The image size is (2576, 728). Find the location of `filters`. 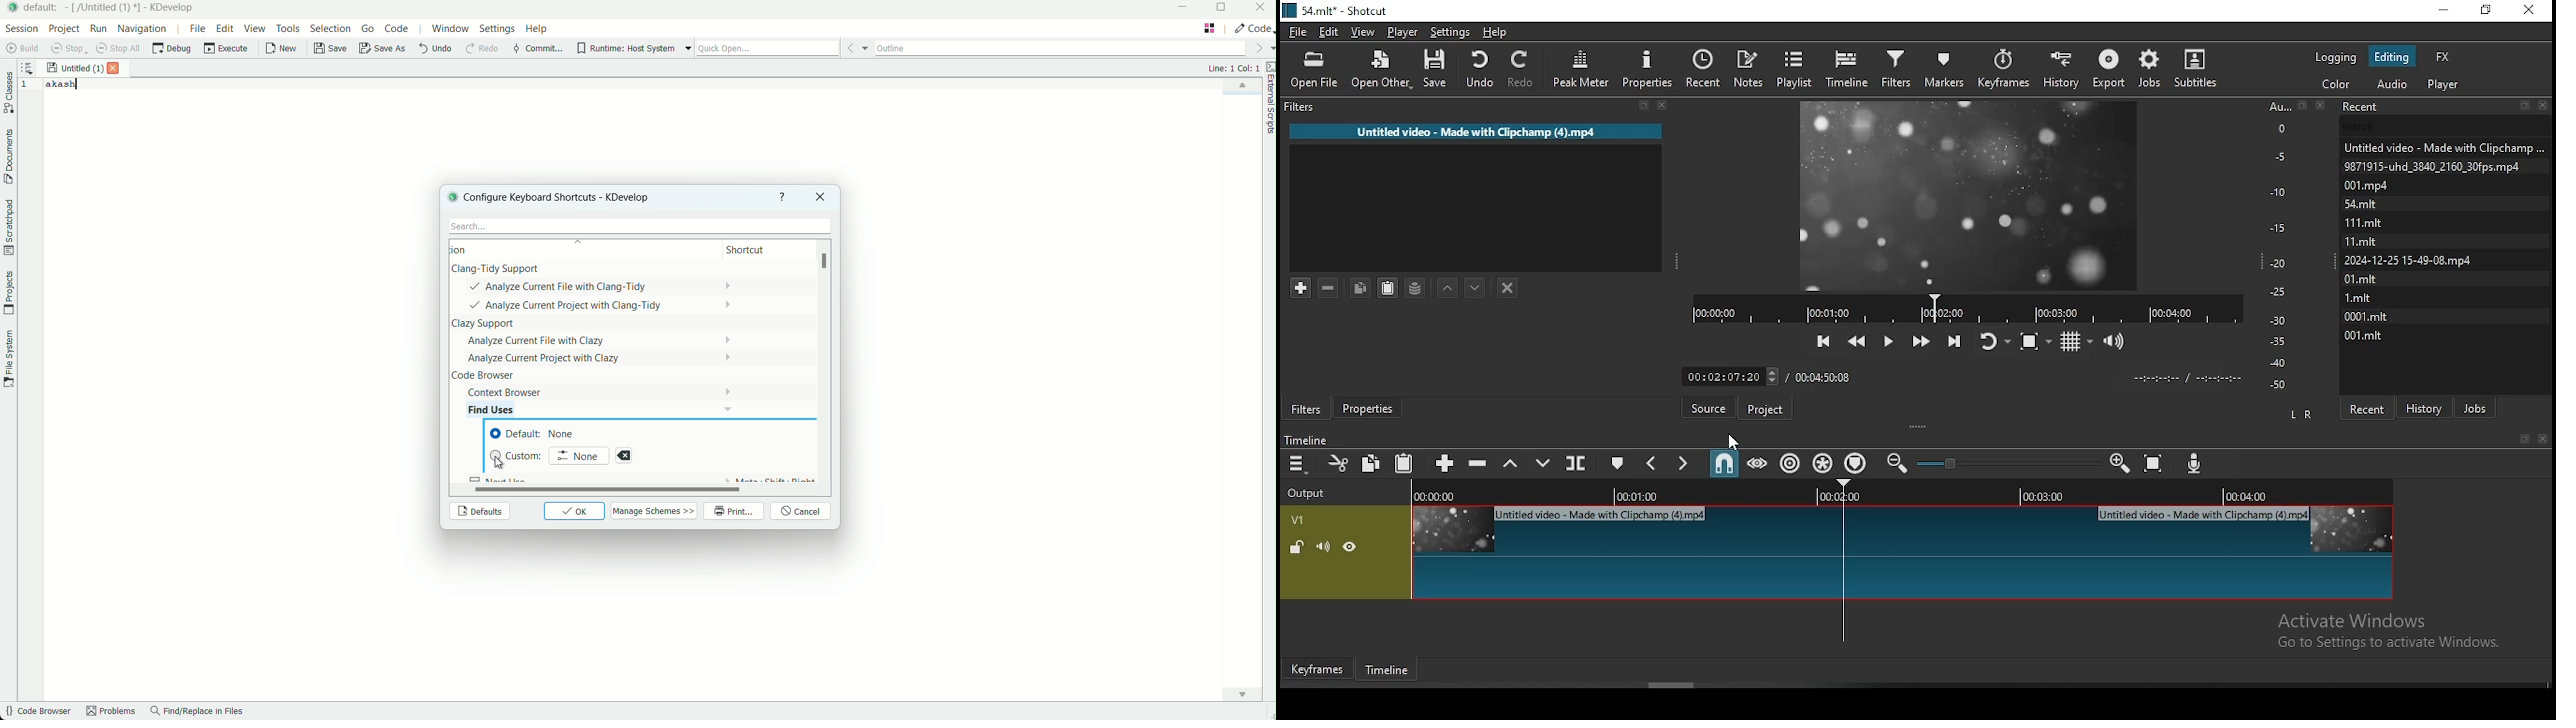

filters is located at coordinates (1306, 410).